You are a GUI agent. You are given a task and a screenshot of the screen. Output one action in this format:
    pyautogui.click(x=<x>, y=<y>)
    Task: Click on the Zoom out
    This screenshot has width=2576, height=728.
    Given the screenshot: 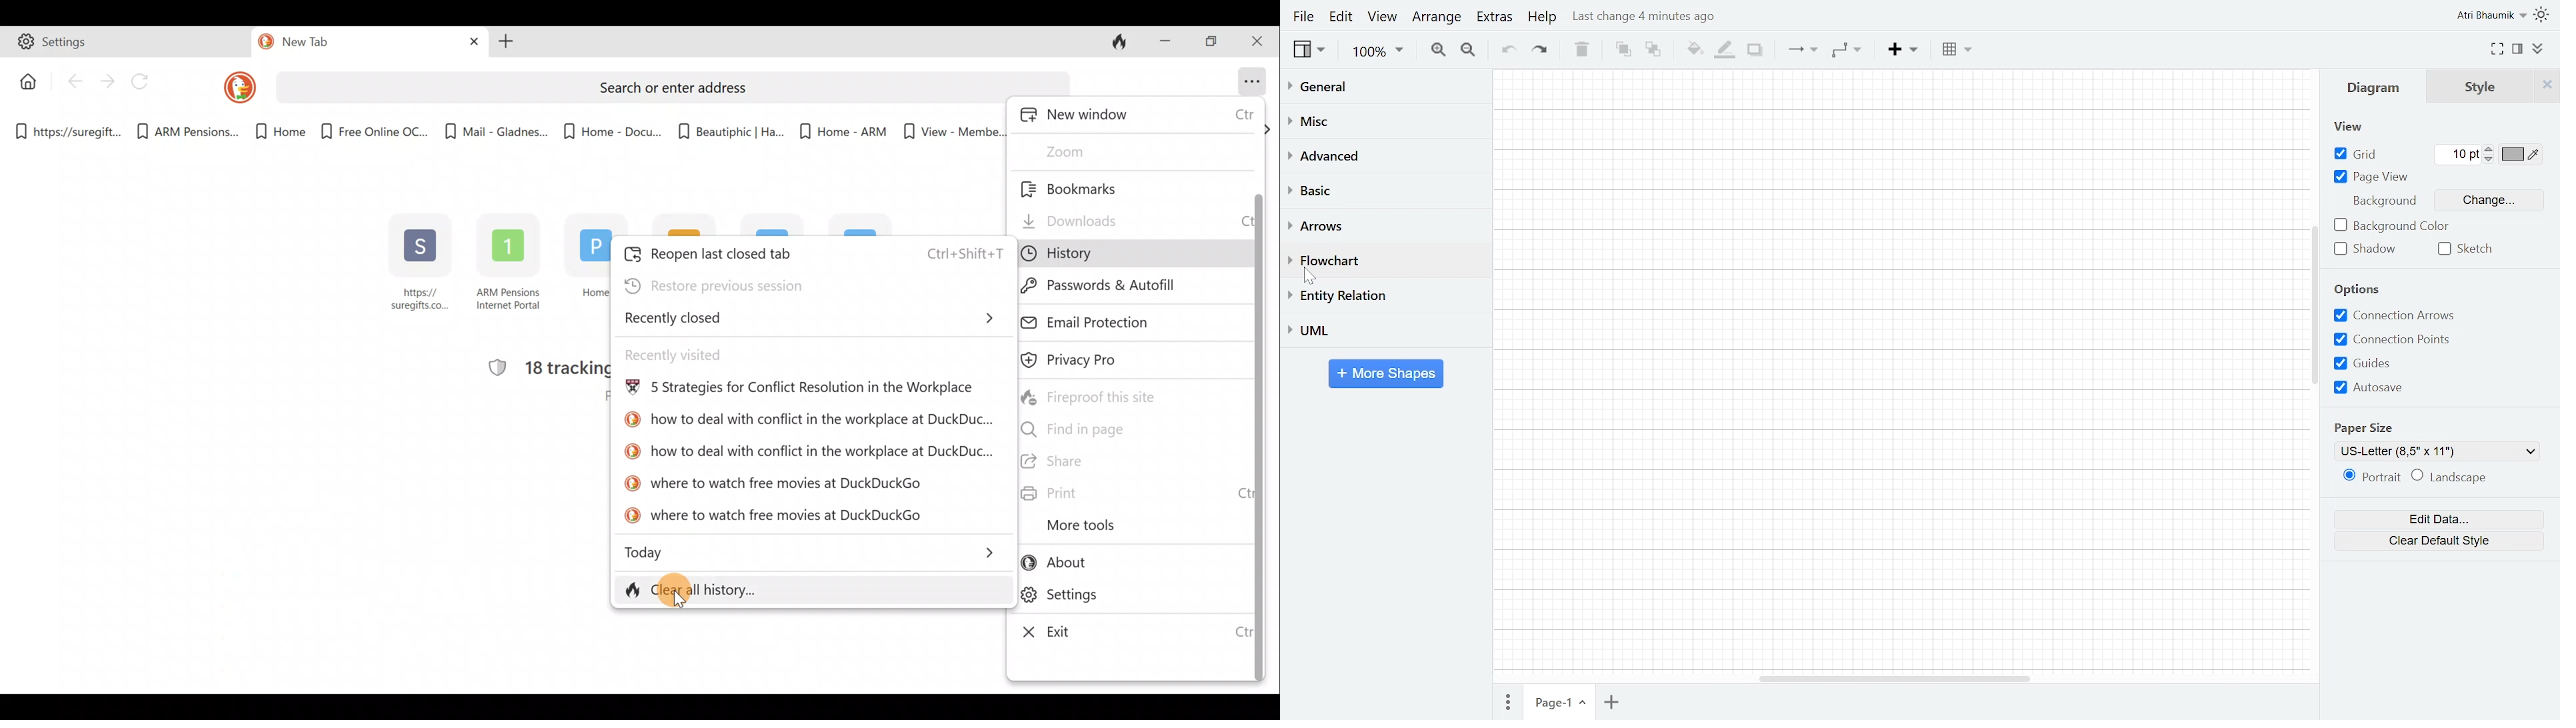 What is the action you would take?
    pyautogui.click(x=1469, y=51)
    